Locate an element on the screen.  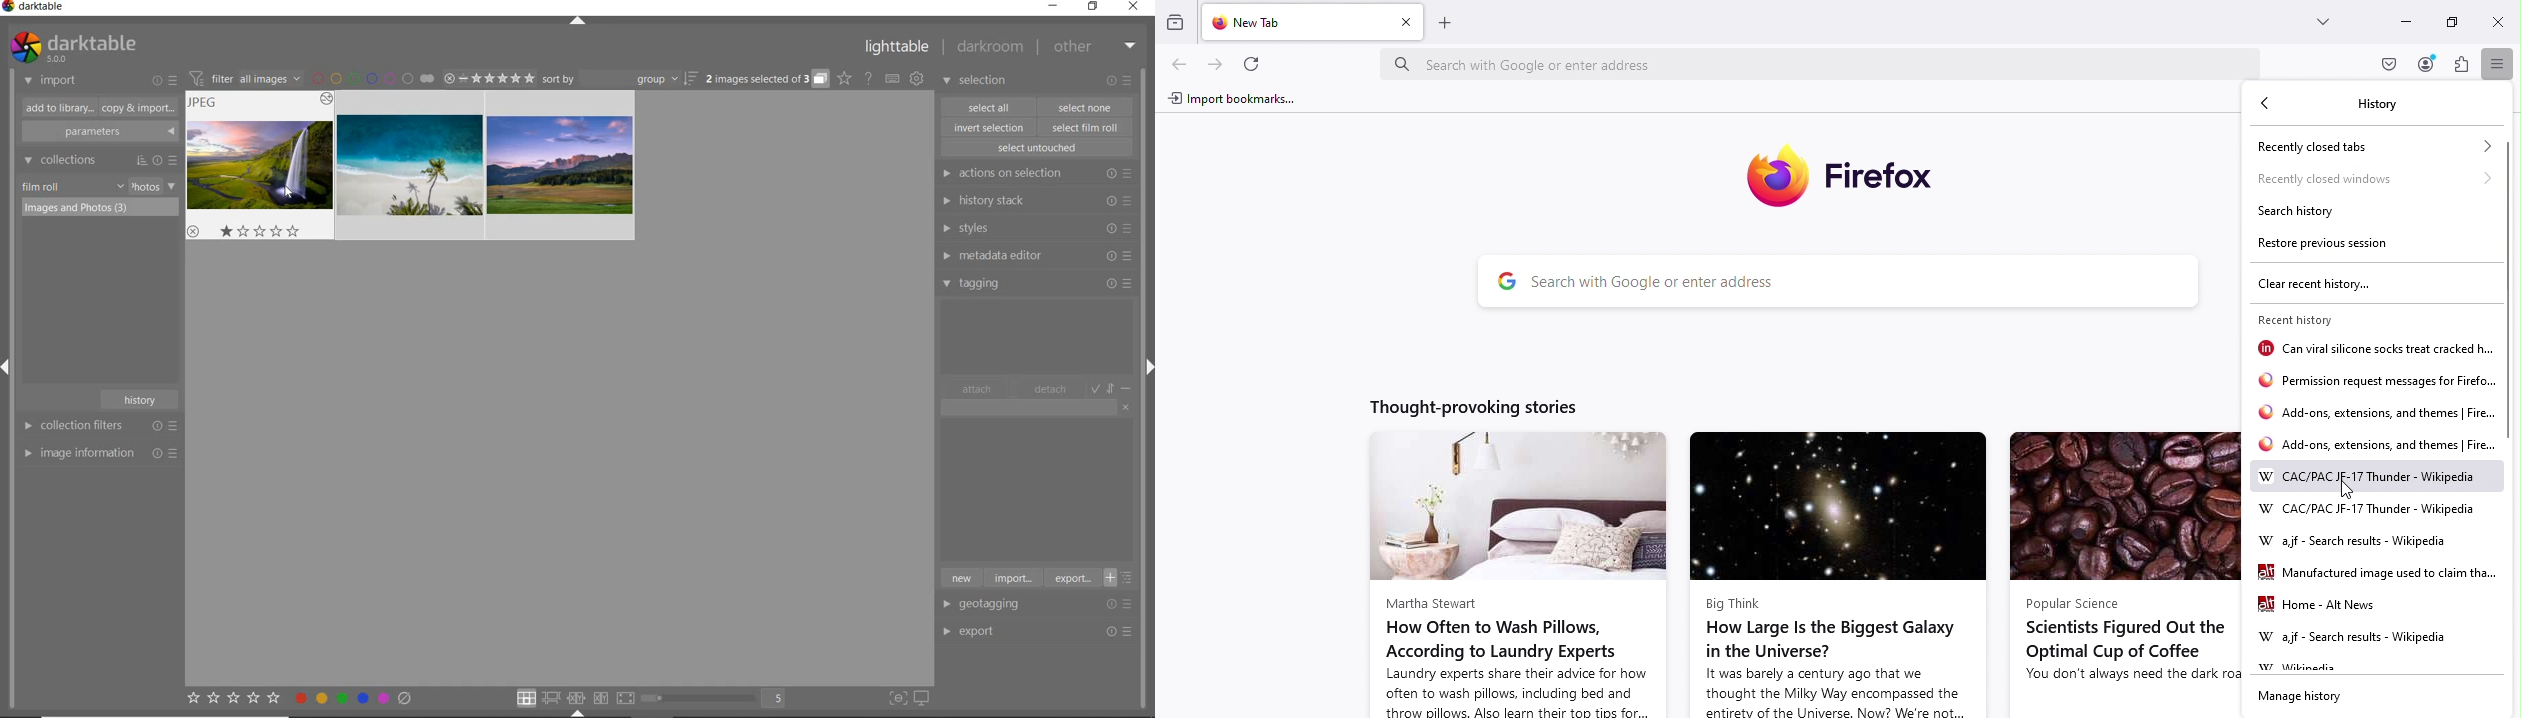
invert selection is located at coordinates (990, 127).